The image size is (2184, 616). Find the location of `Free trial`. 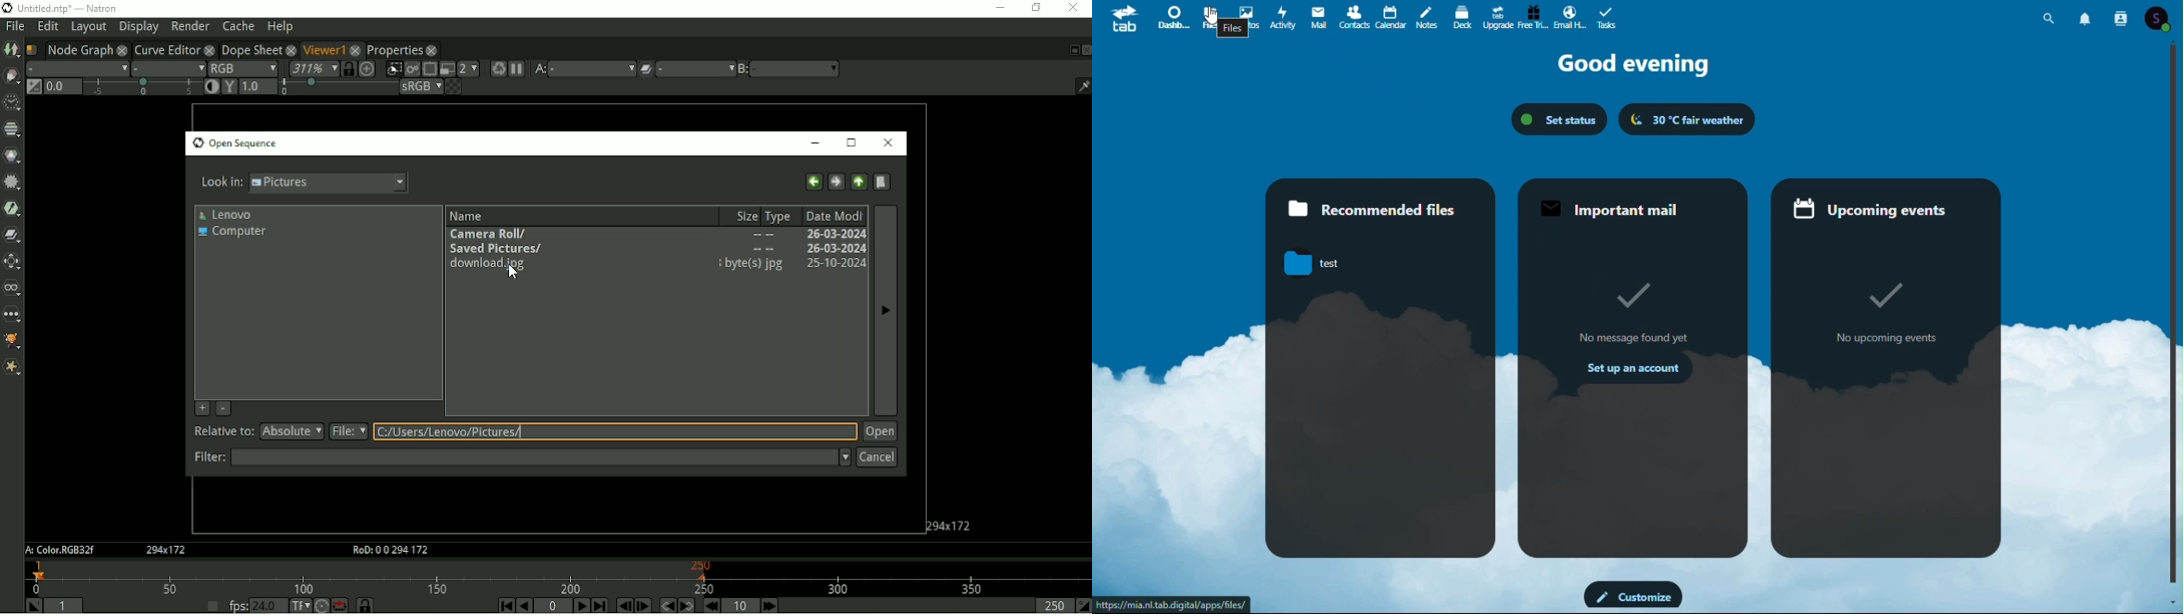

Free trial is located at coordinates (1532, 16).